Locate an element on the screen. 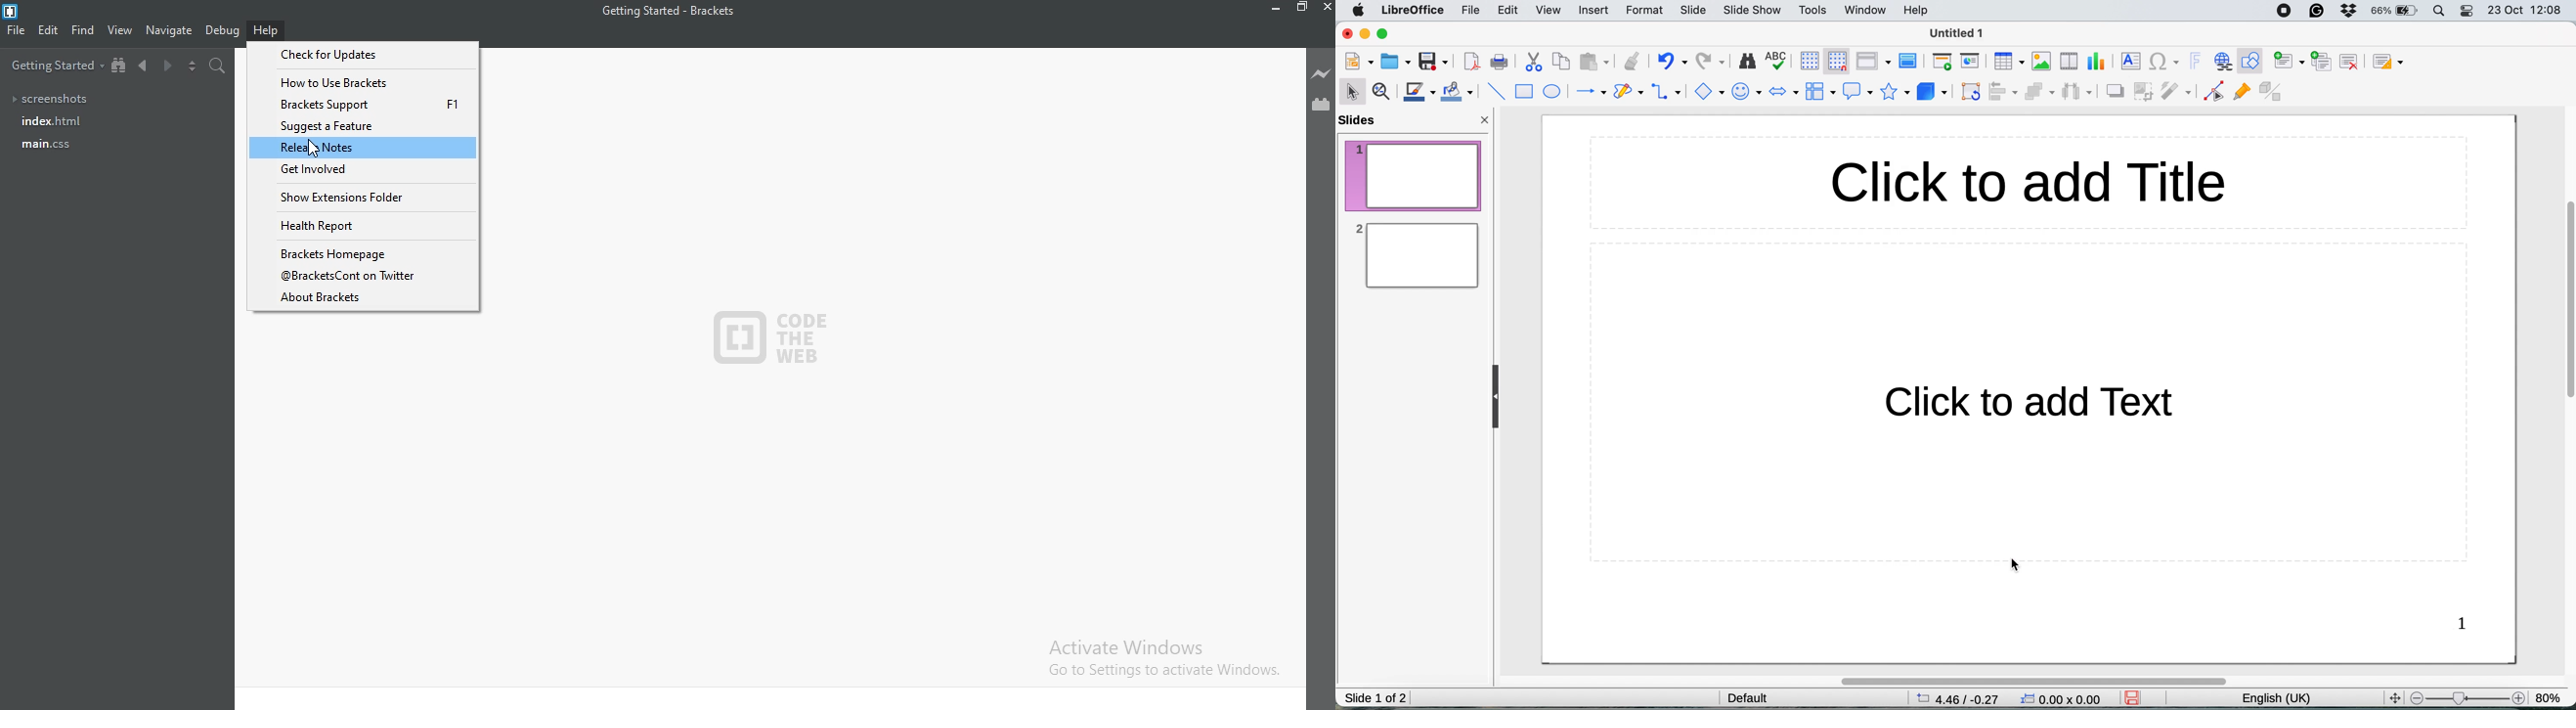 Image resolution: width=2576 pixels, height=728 pixels. slide show is located at coordinates (1754, 12).